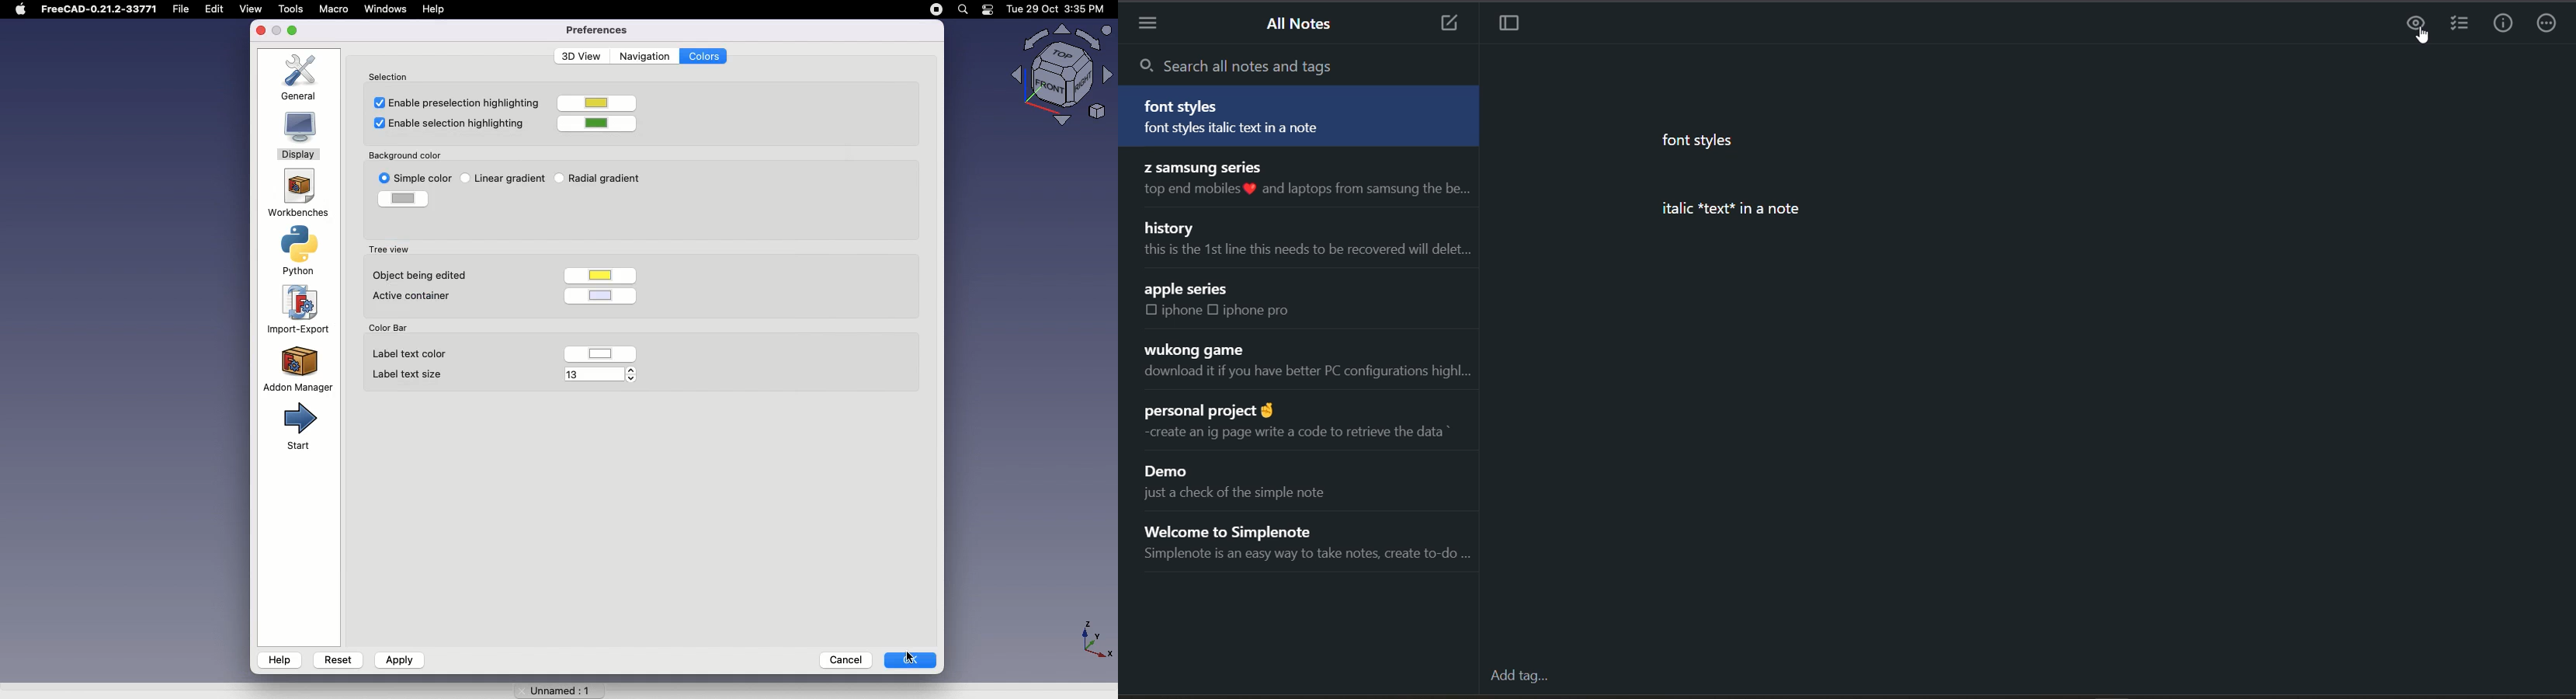 This screenshot has height=700, width=2576. Describe the element at coordinates (297, 194) in the screenshot. I see `Workbenches` at that location.